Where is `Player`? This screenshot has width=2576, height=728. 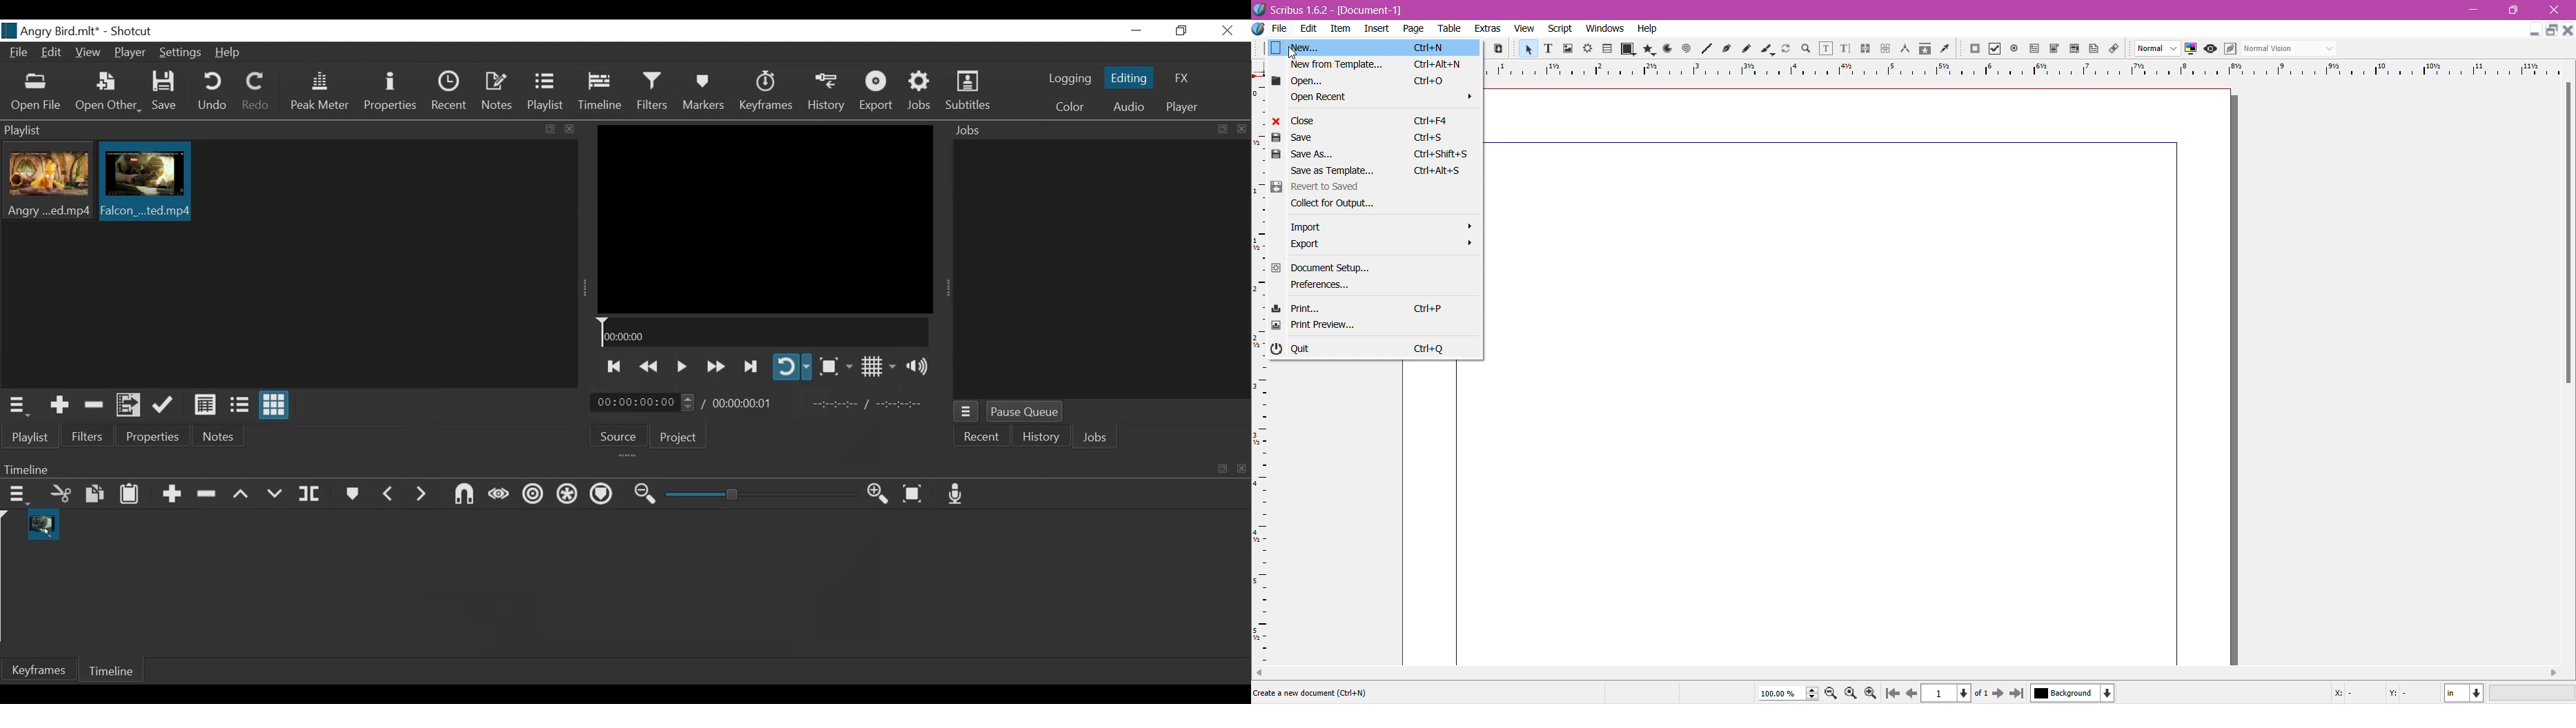
Player is located at coordinates (131, 54).